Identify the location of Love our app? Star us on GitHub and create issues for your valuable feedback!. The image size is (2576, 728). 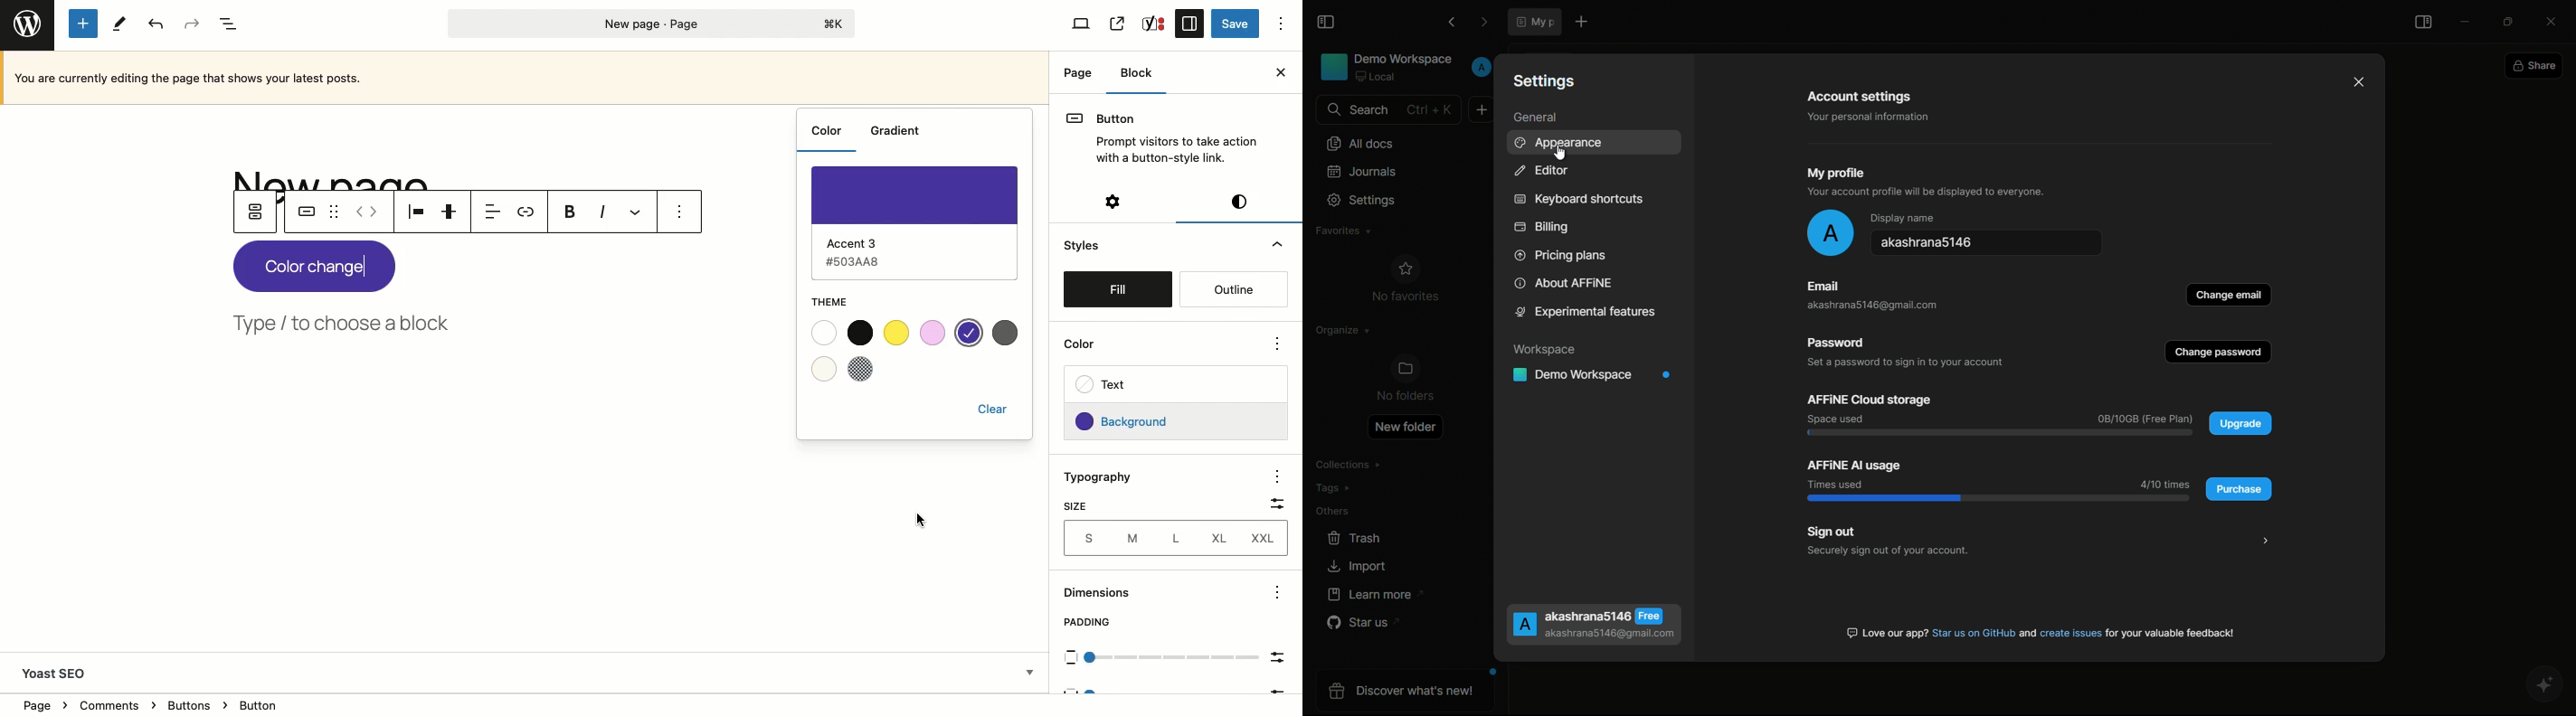
(2043, 632).